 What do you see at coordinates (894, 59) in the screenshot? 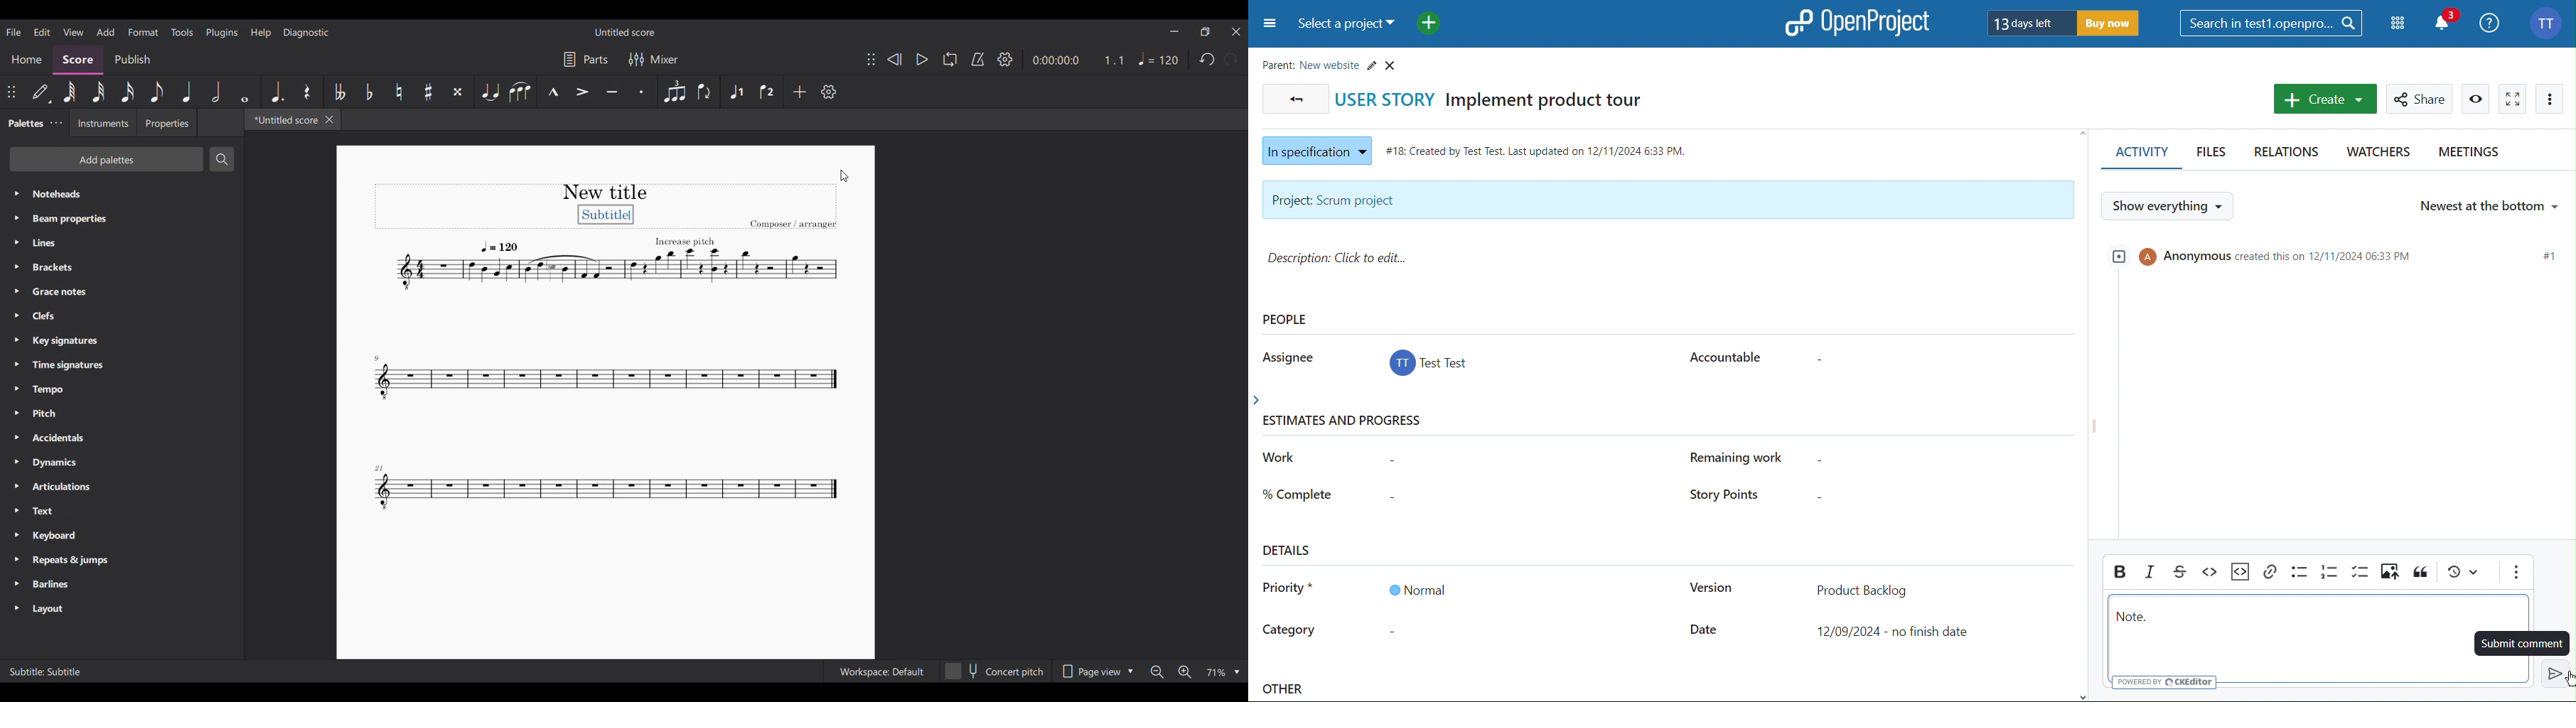
I see `Rewind` at bounding box center [894, 59].